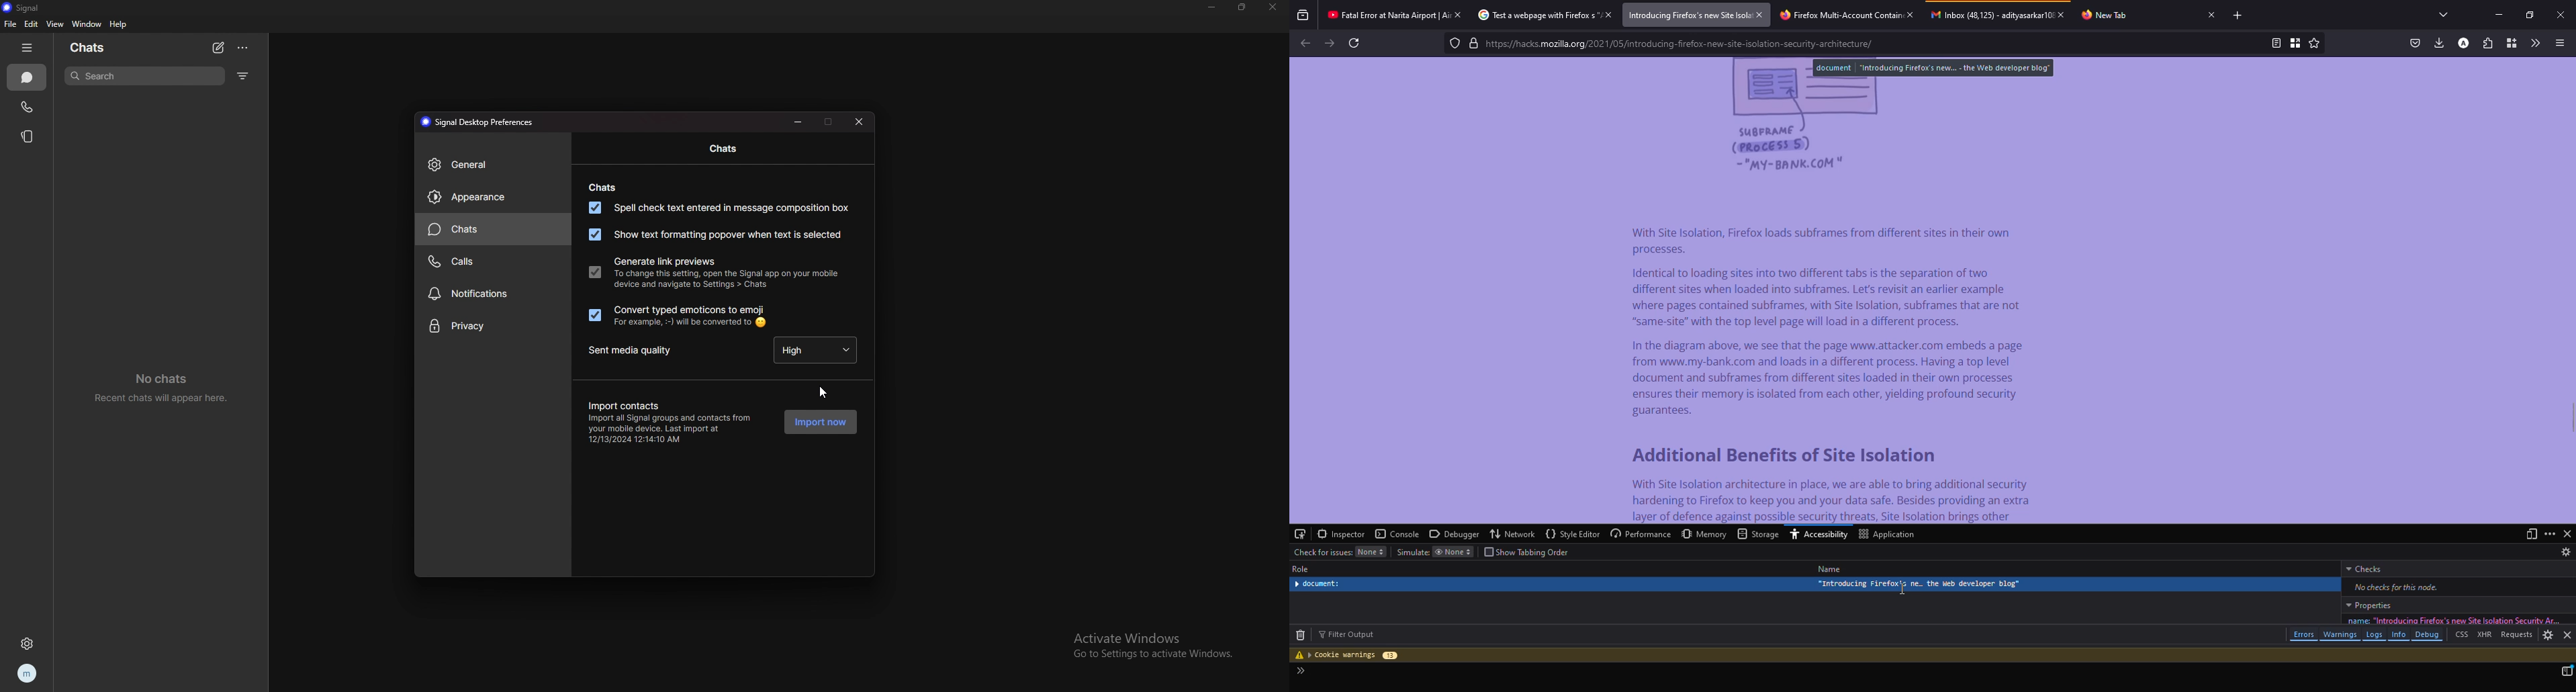  I want to click on import now, so click(820, 421).